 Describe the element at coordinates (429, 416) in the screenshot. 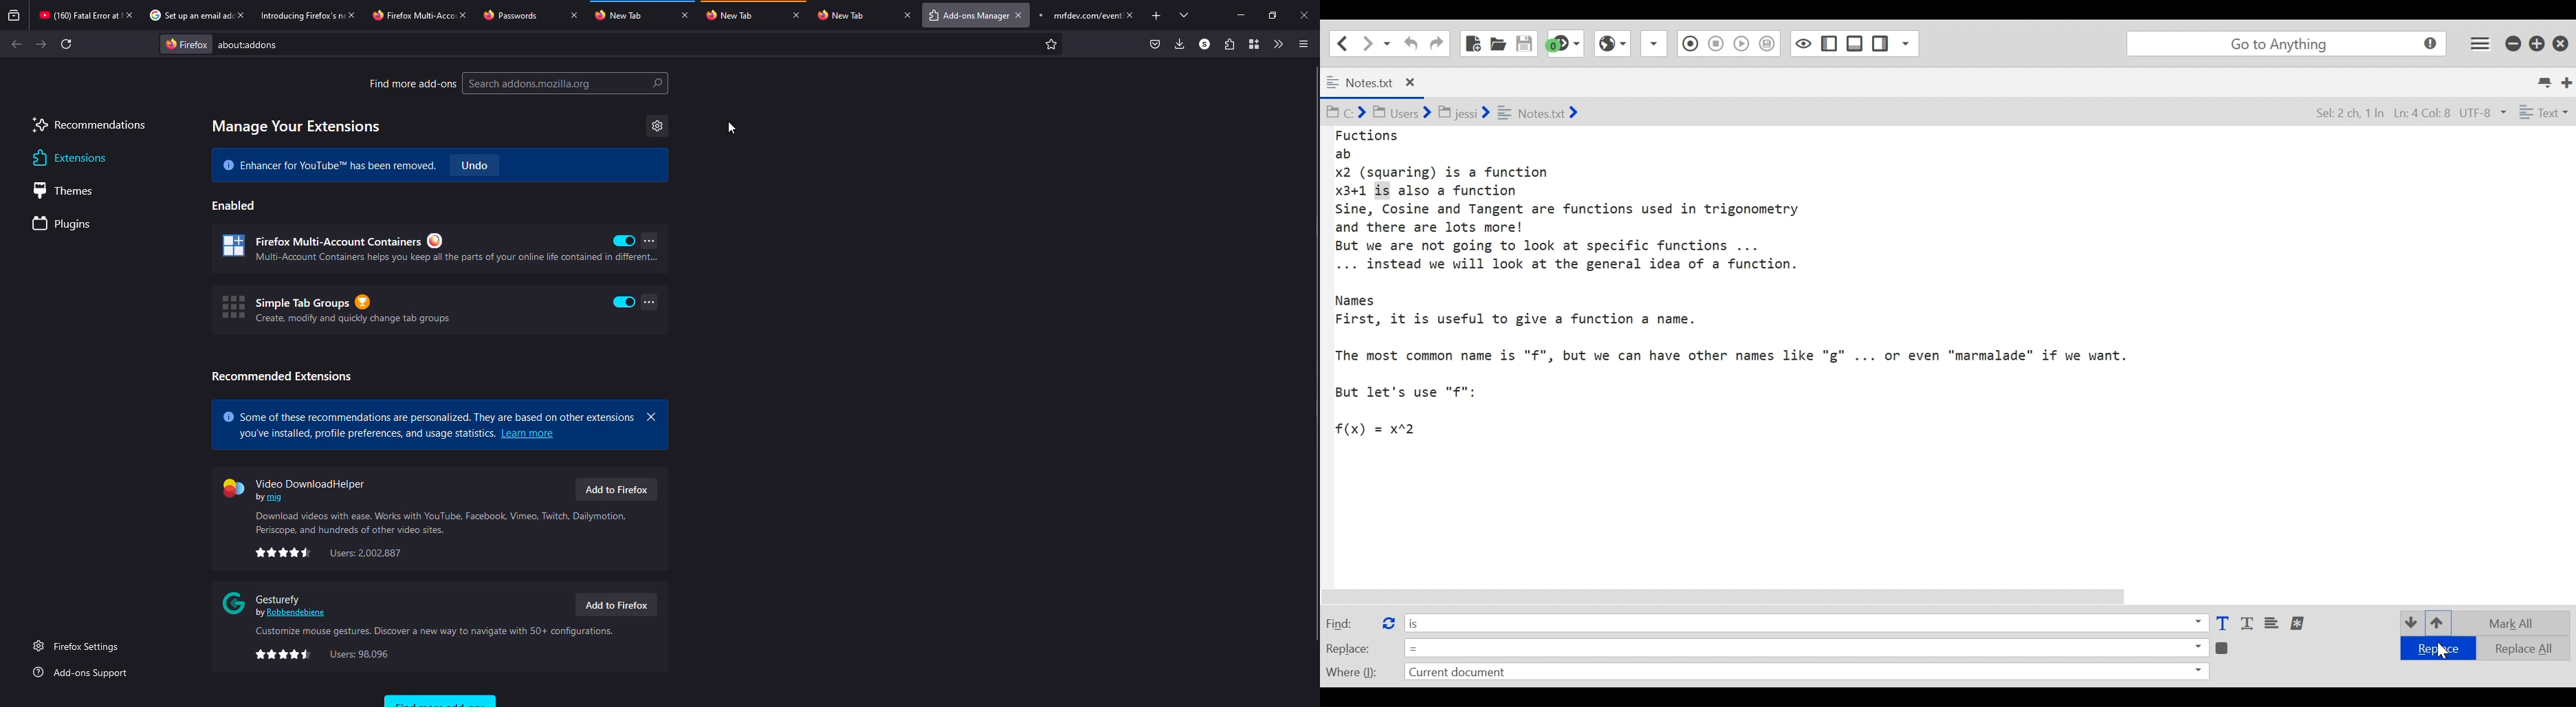

I see `learn more` at that location.